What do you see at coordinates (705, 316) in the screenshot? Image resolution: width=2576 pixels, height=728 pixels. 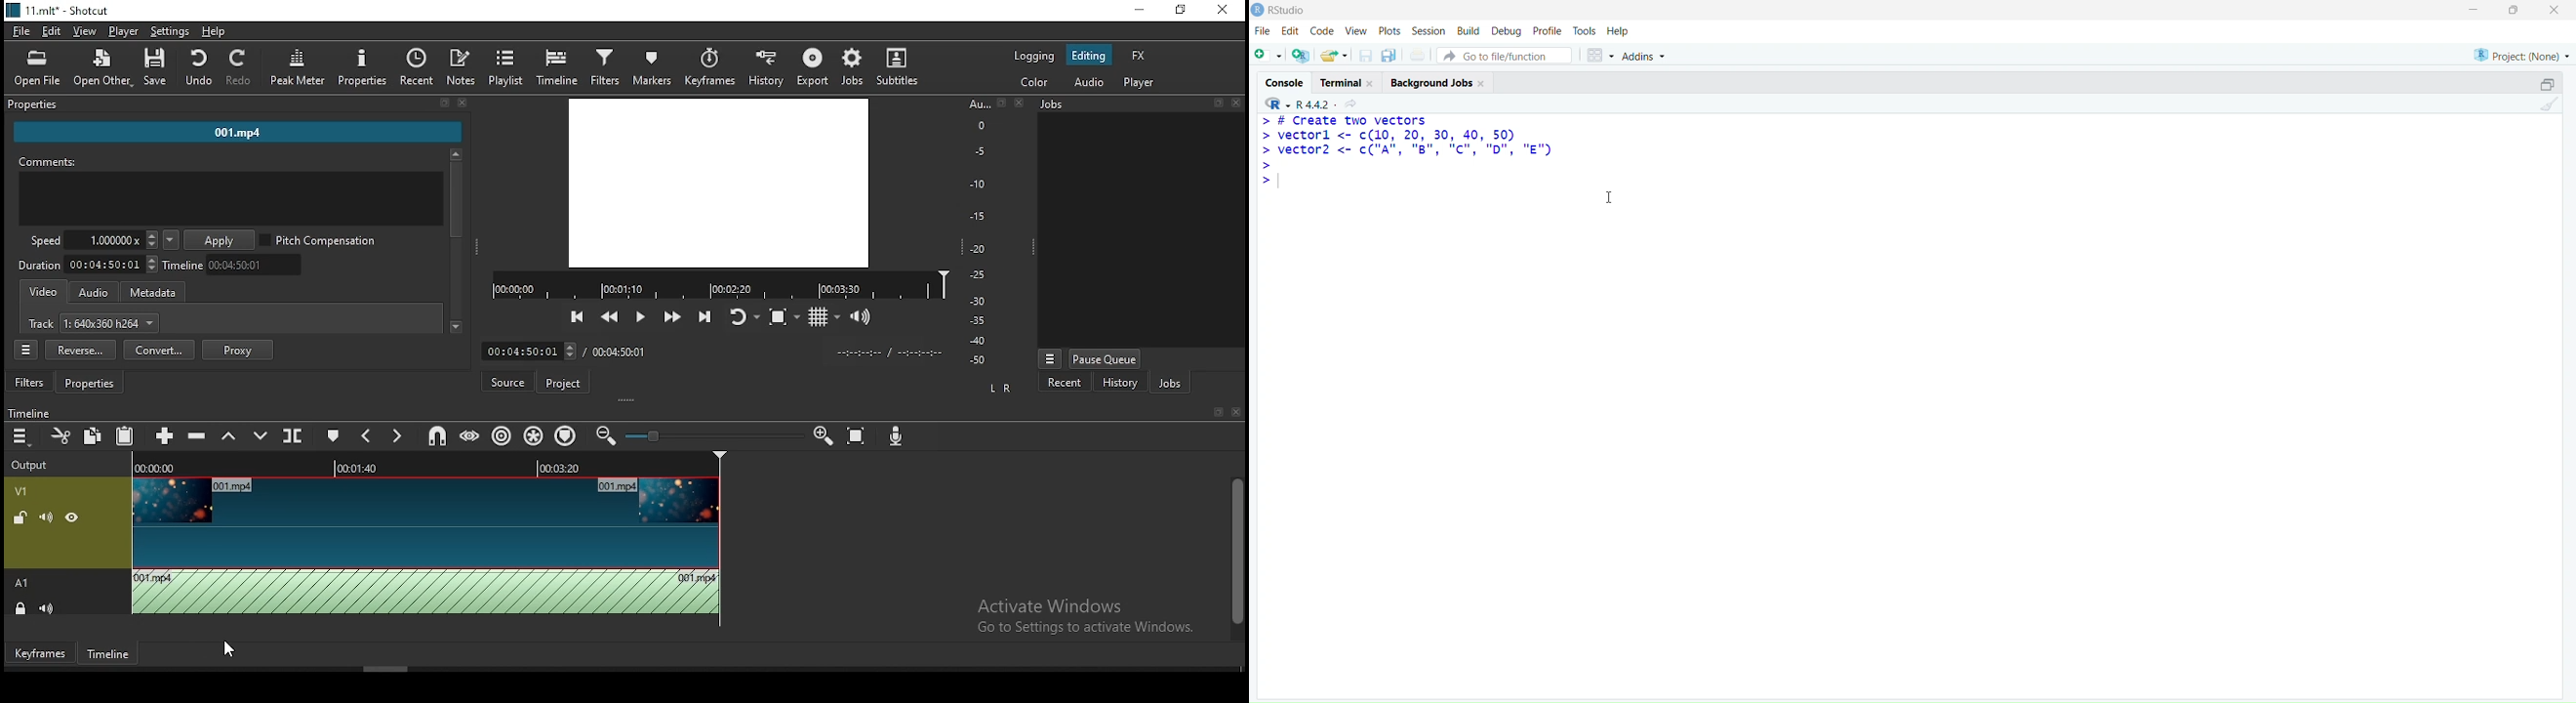 I see `skip to the next point` at bounding box center [705, 316].